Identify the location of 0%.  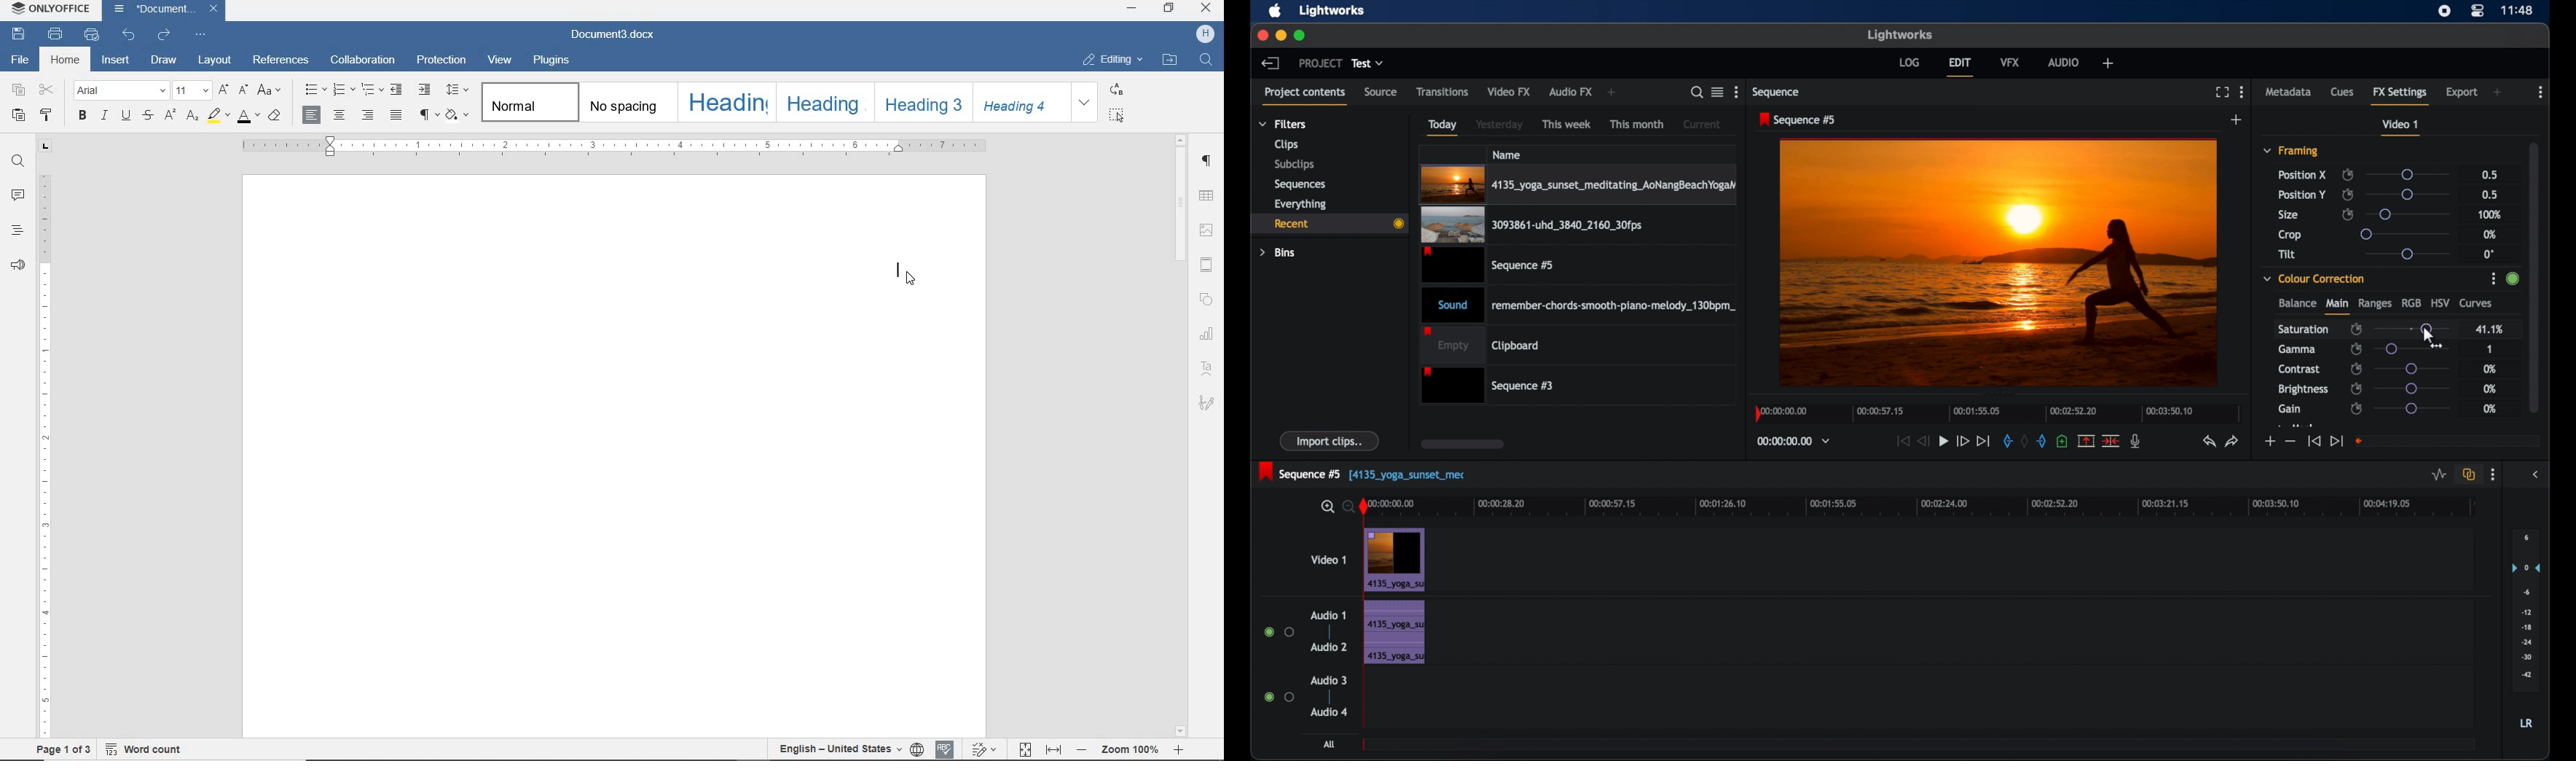
(2491, 389).